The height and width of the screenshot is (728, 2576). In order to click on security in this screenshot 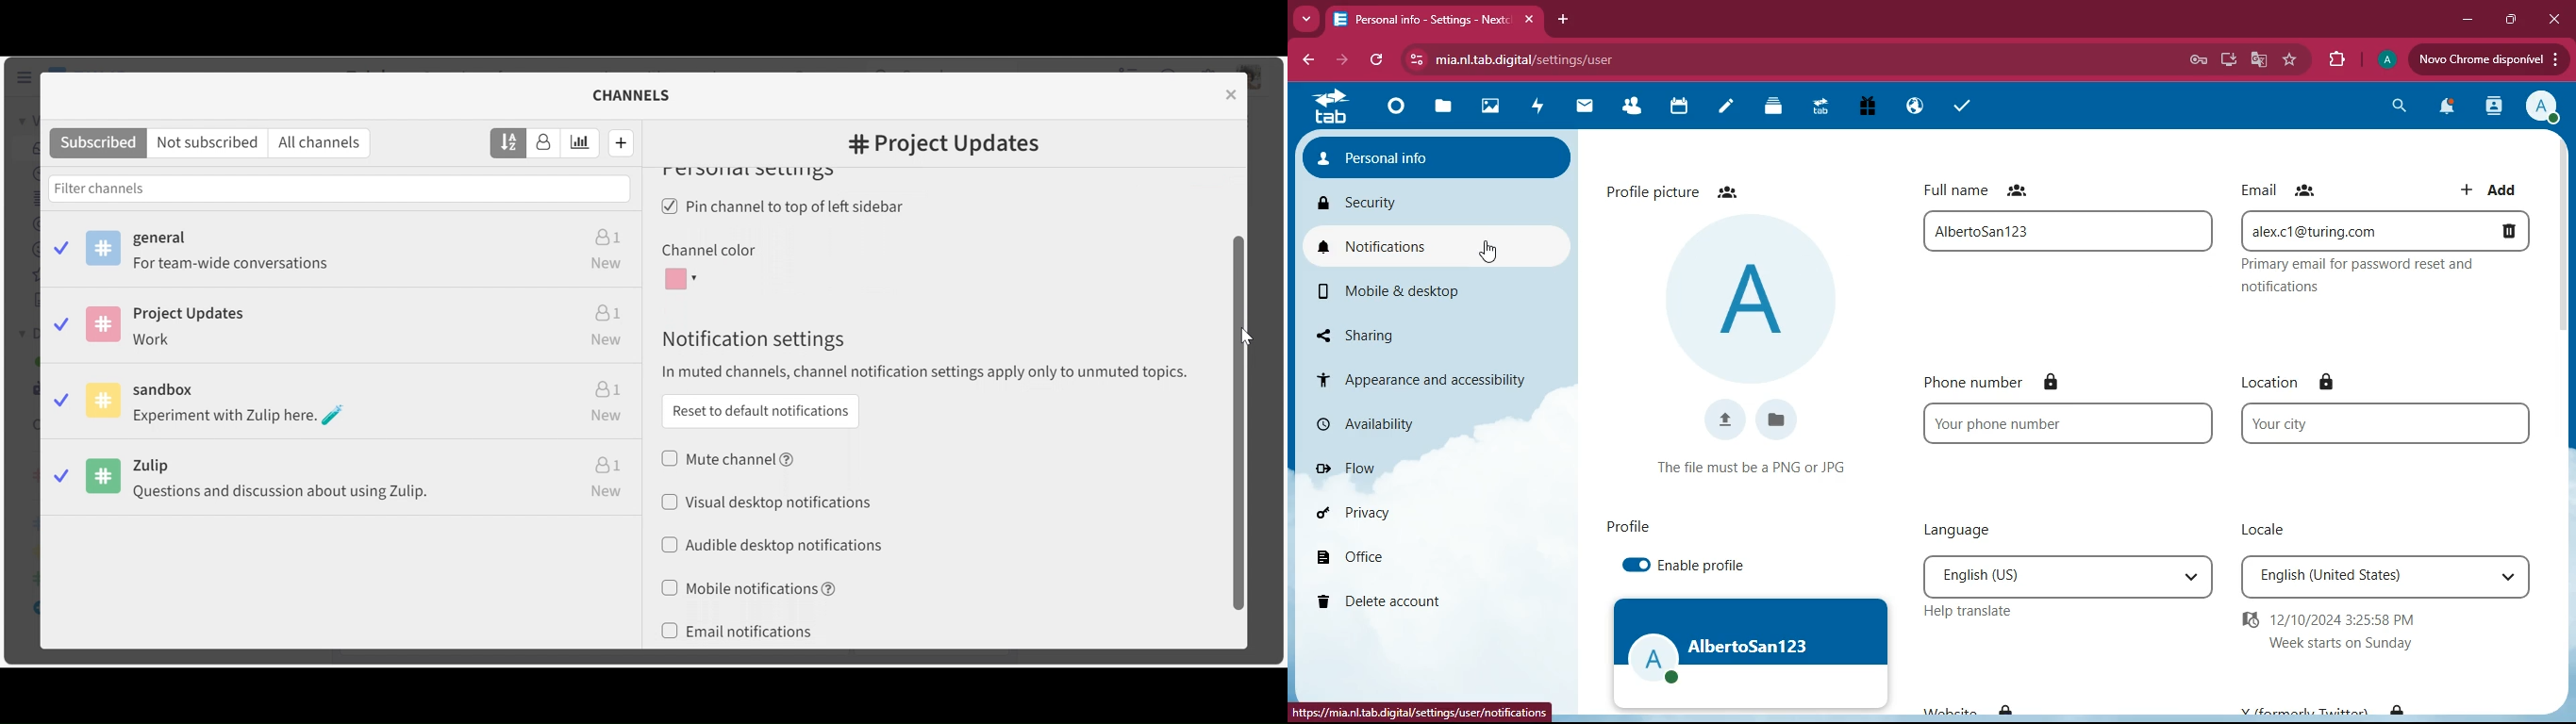, I will do `click(1432, 200)`.